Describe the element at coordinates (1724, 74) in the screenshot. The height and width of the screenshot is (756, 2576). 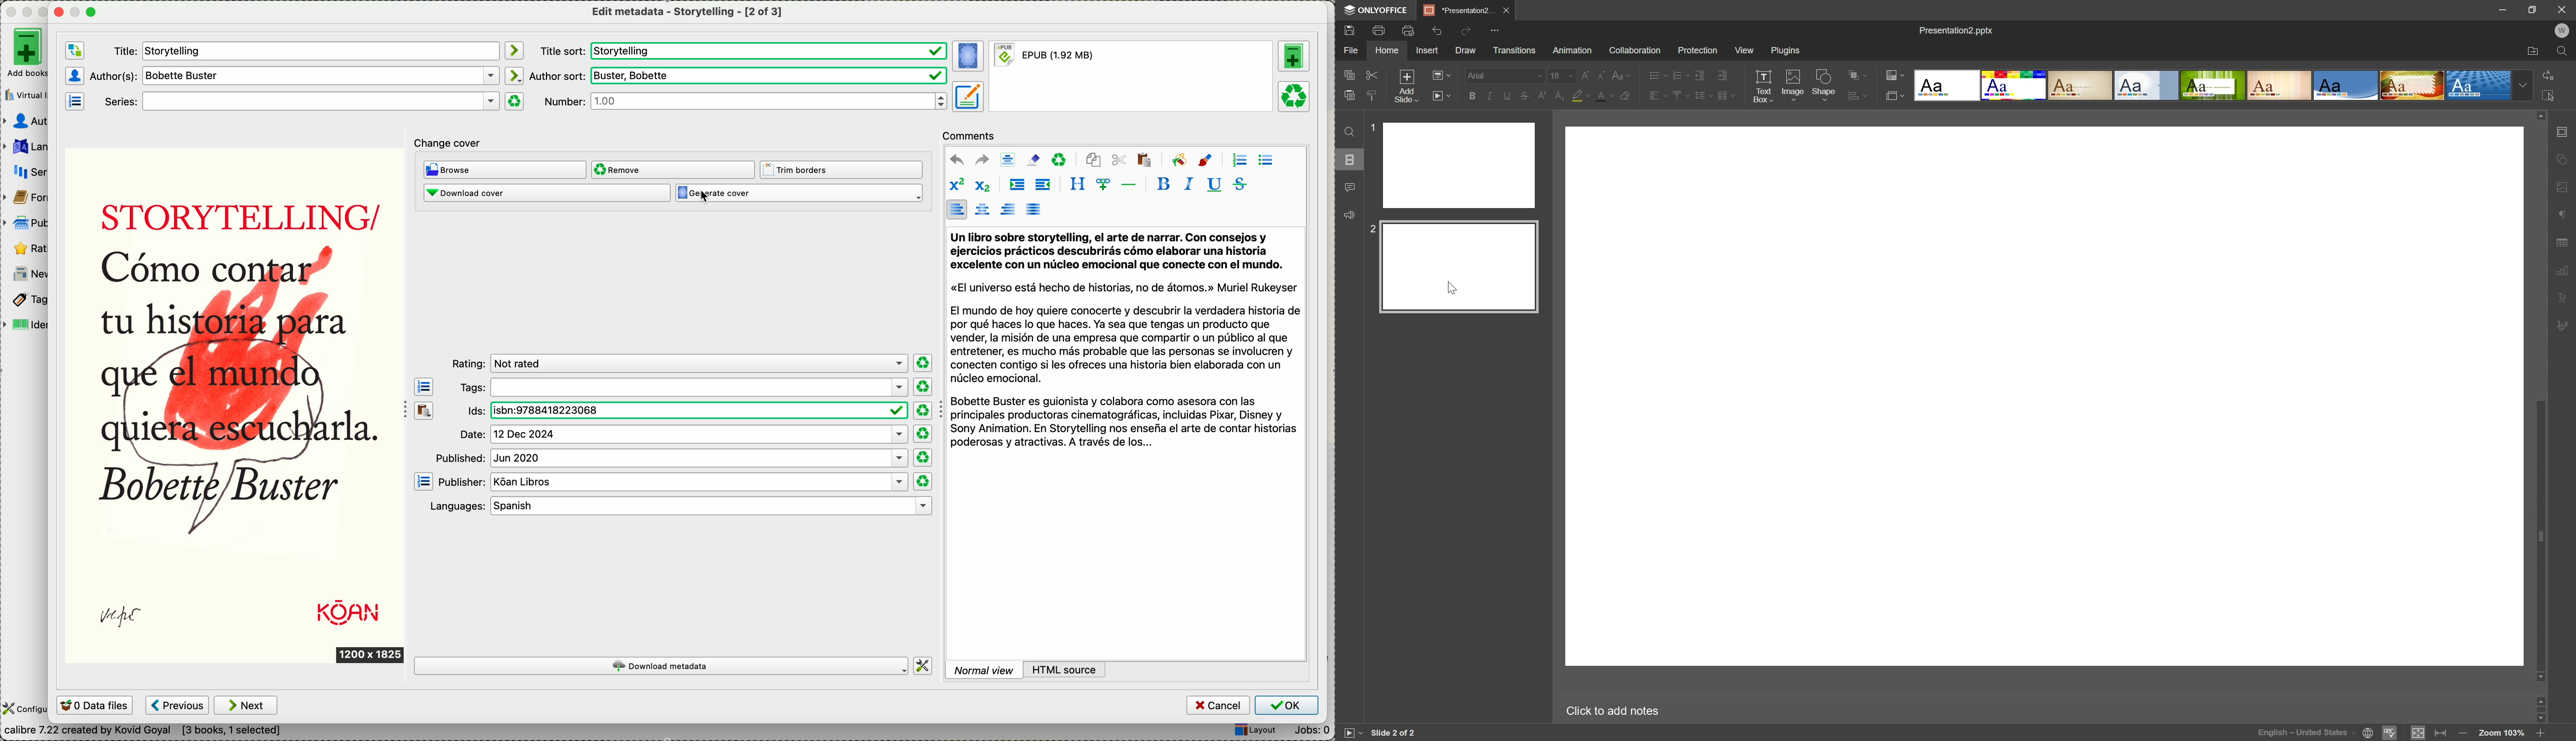
I see `Increase indent` at that location.